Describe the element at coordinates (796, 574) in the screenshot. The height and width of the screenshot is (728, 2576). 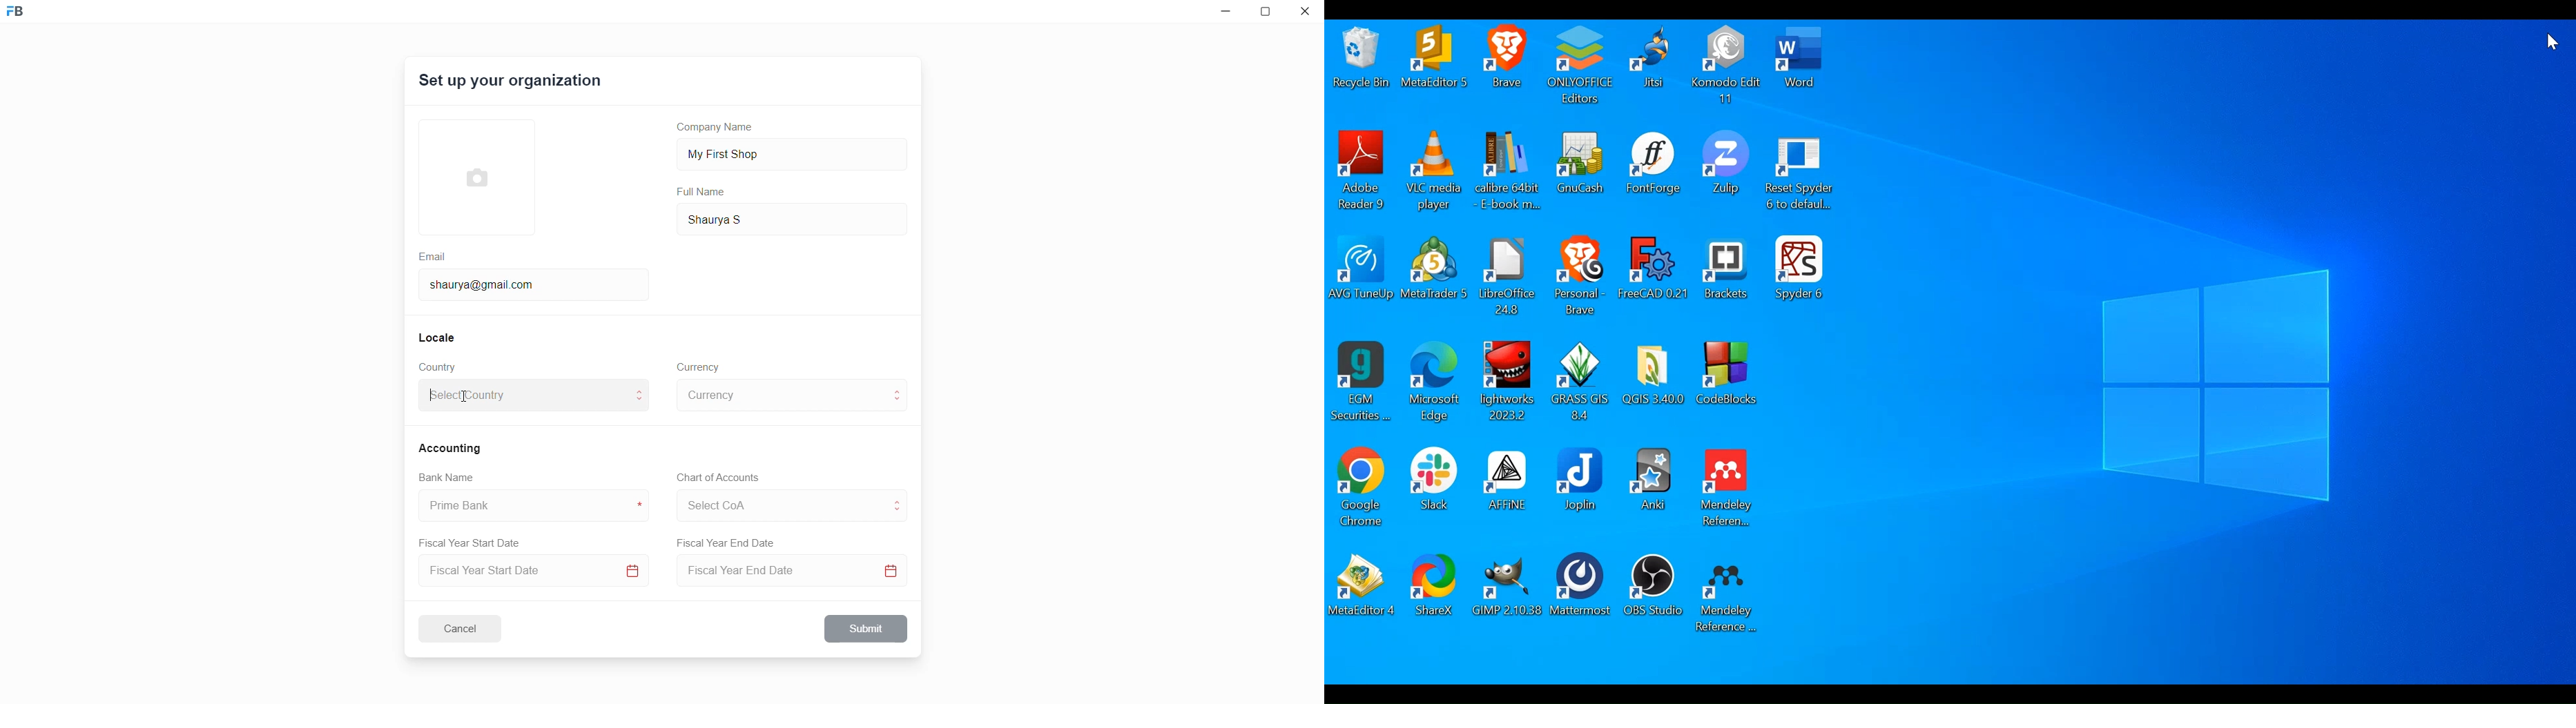
I see `Select Fiscal Year End Date` at that location.